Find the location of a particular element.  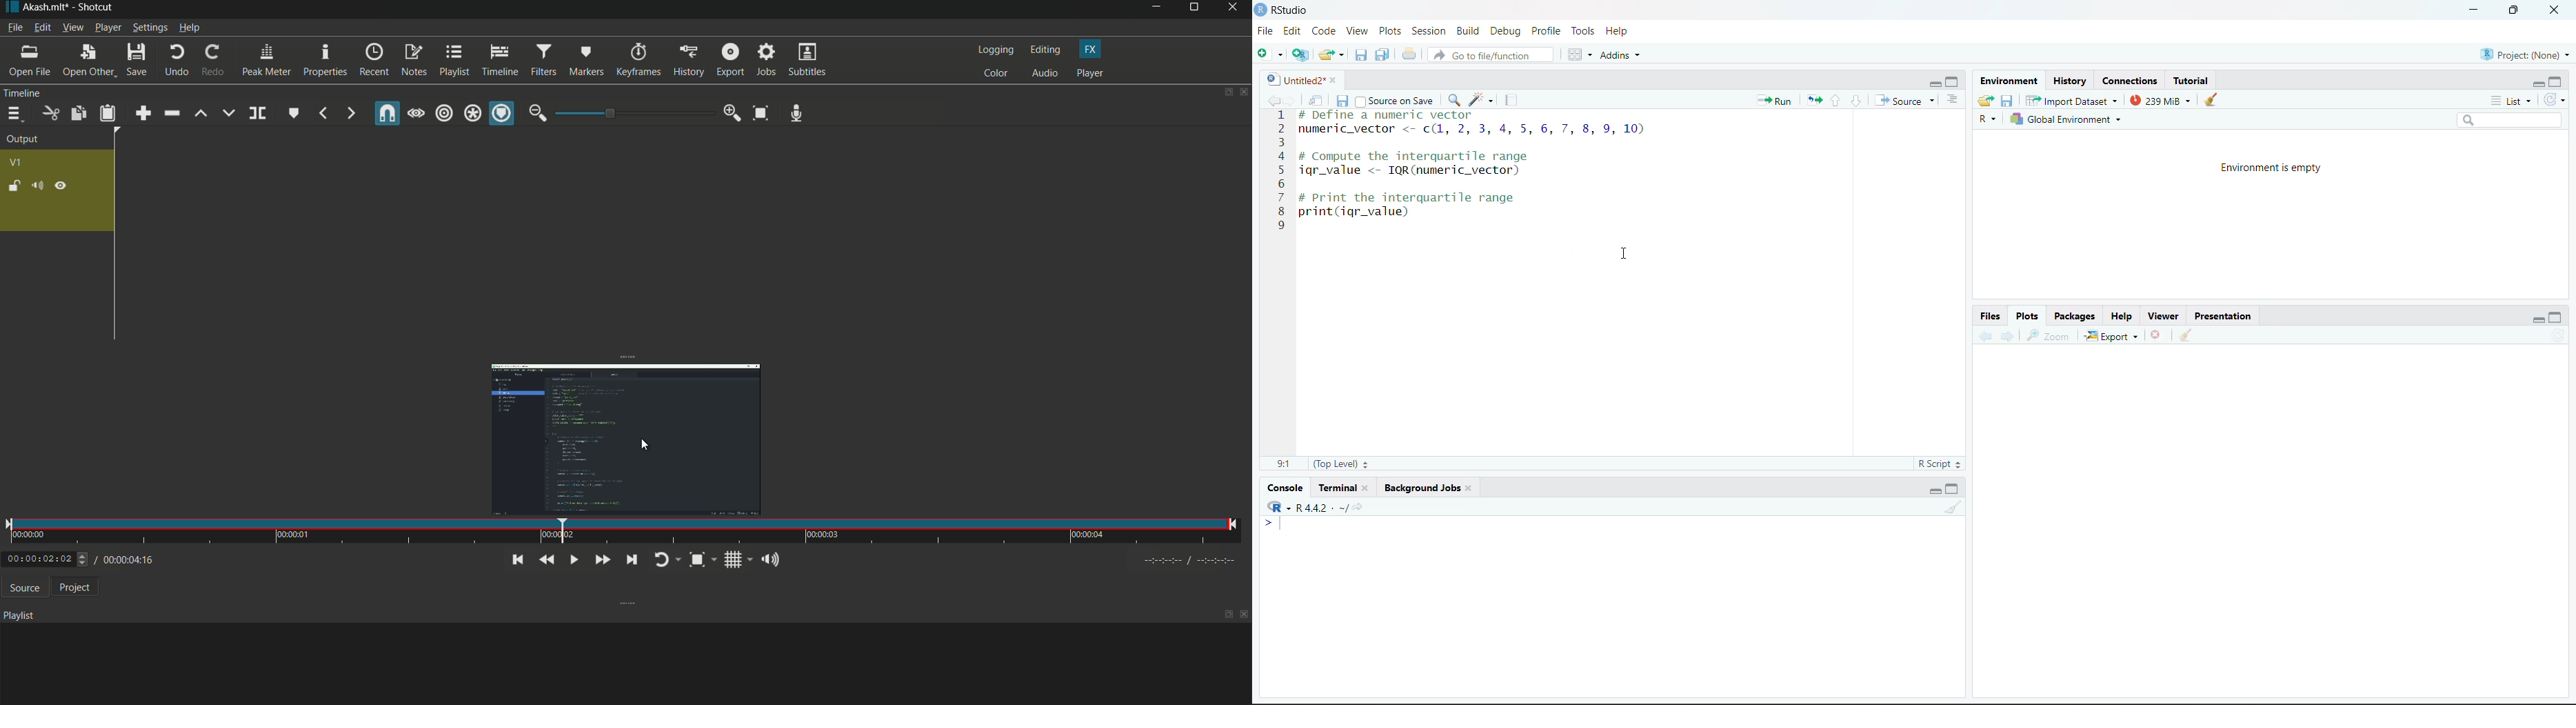

Project (Note) is located at coordinates (2524, 54).